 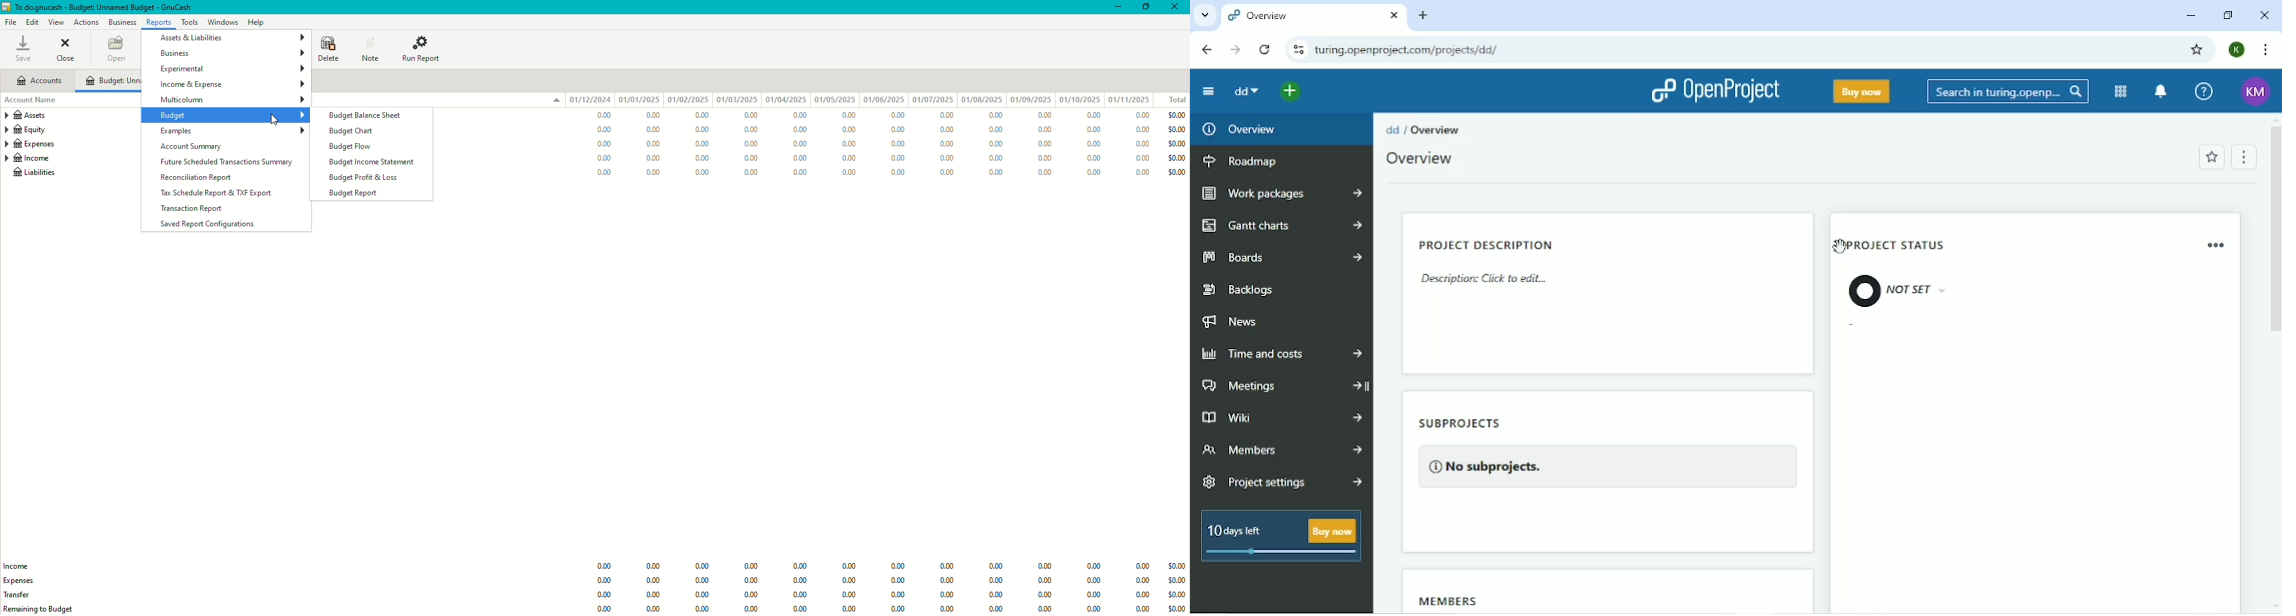 I want to click on 0.00, so click(x=1044, y=608).